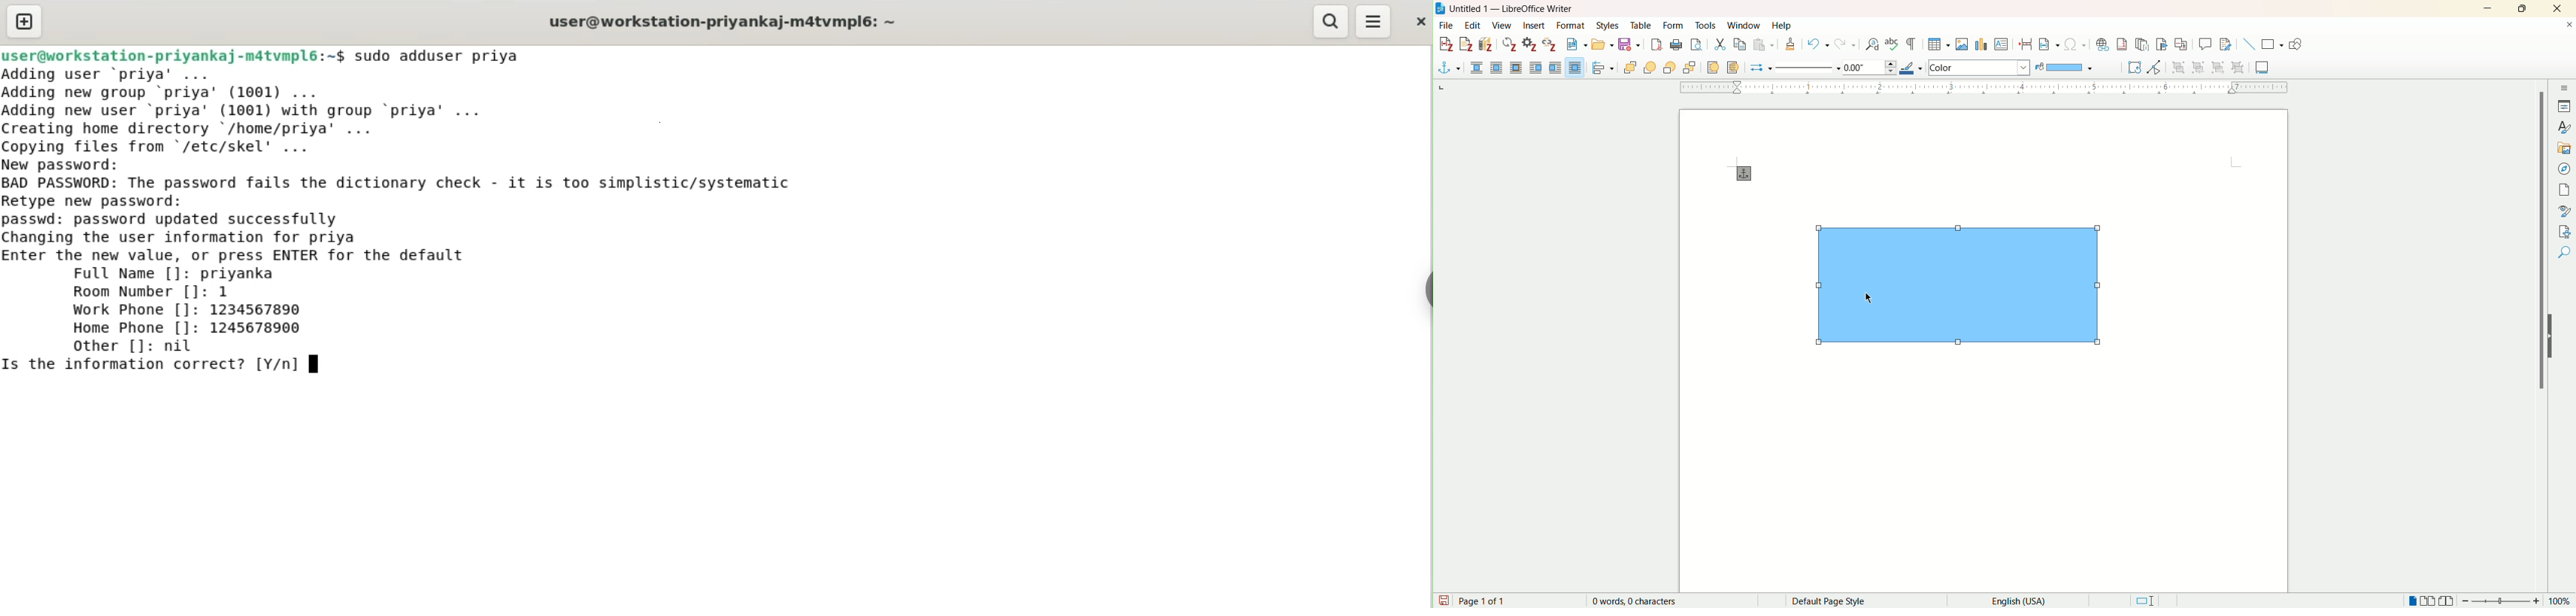 This screenshot has width=2576, height=616. I want to click on Default page style, so click(1838, 600).